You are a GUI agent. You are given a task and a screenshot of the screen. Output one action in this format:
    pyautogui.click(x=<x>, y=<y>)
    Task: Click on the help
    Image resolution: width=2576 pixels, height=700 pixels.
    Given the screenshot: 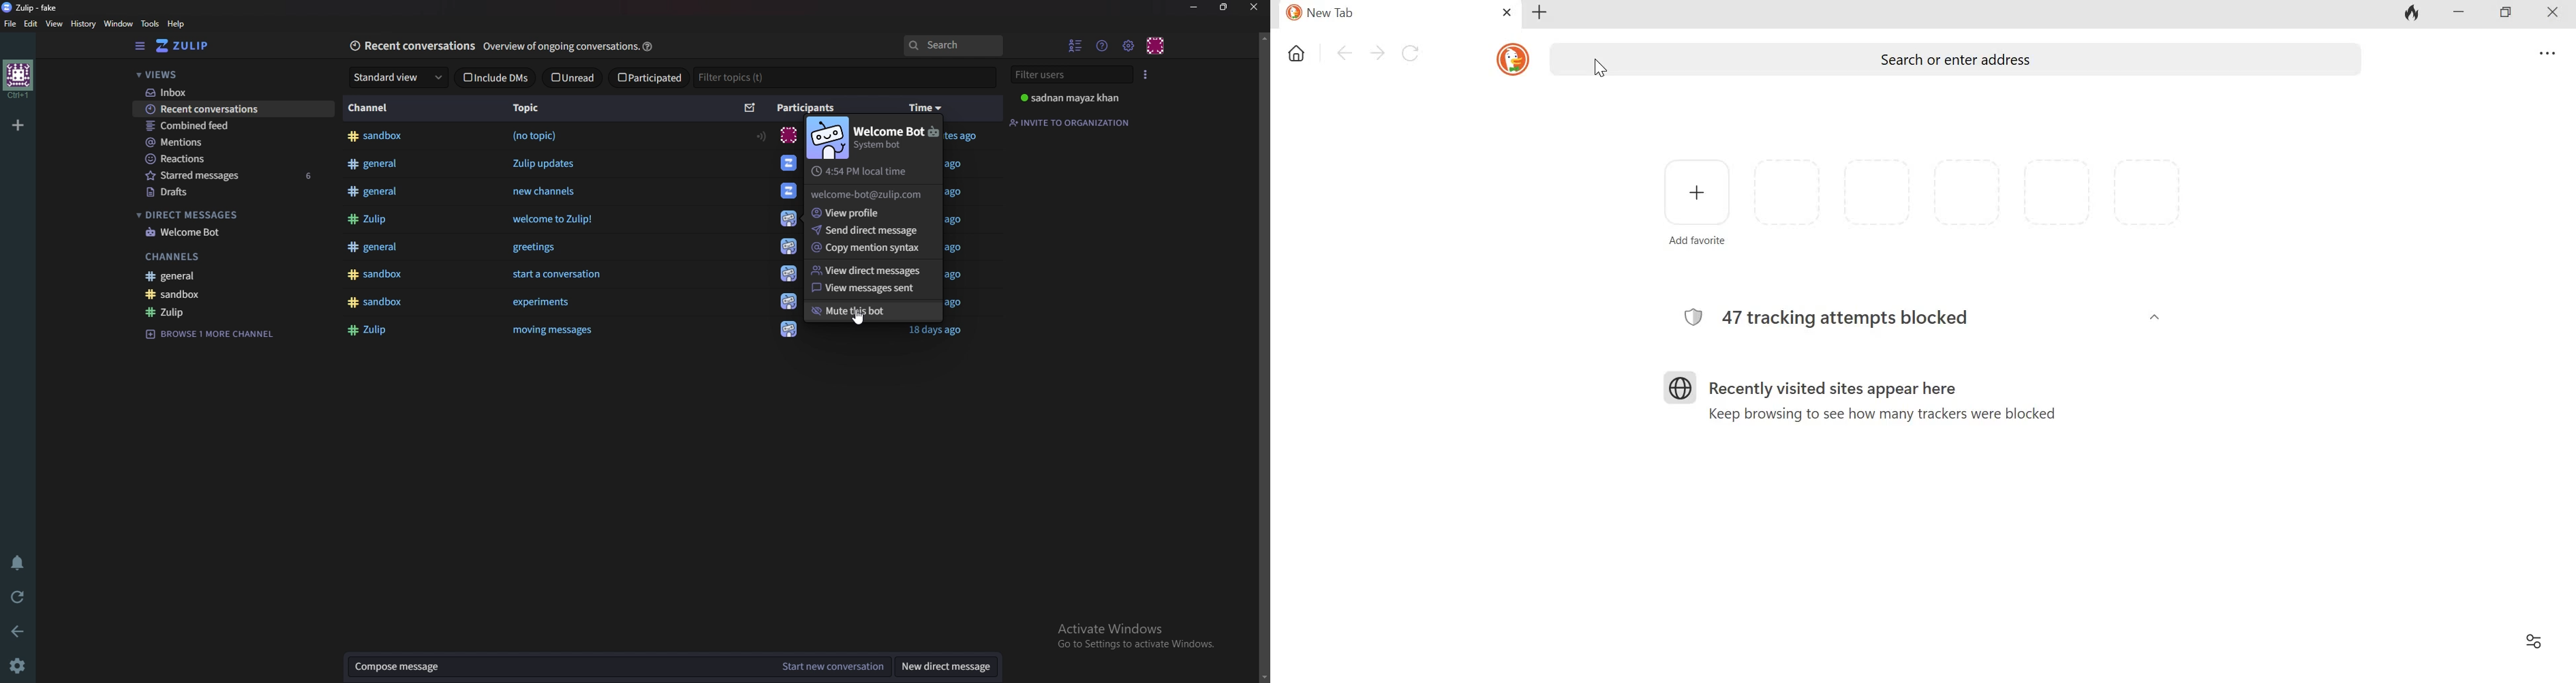 What is the action you would take?
    pyautogui.click(x=176, y=24)
    